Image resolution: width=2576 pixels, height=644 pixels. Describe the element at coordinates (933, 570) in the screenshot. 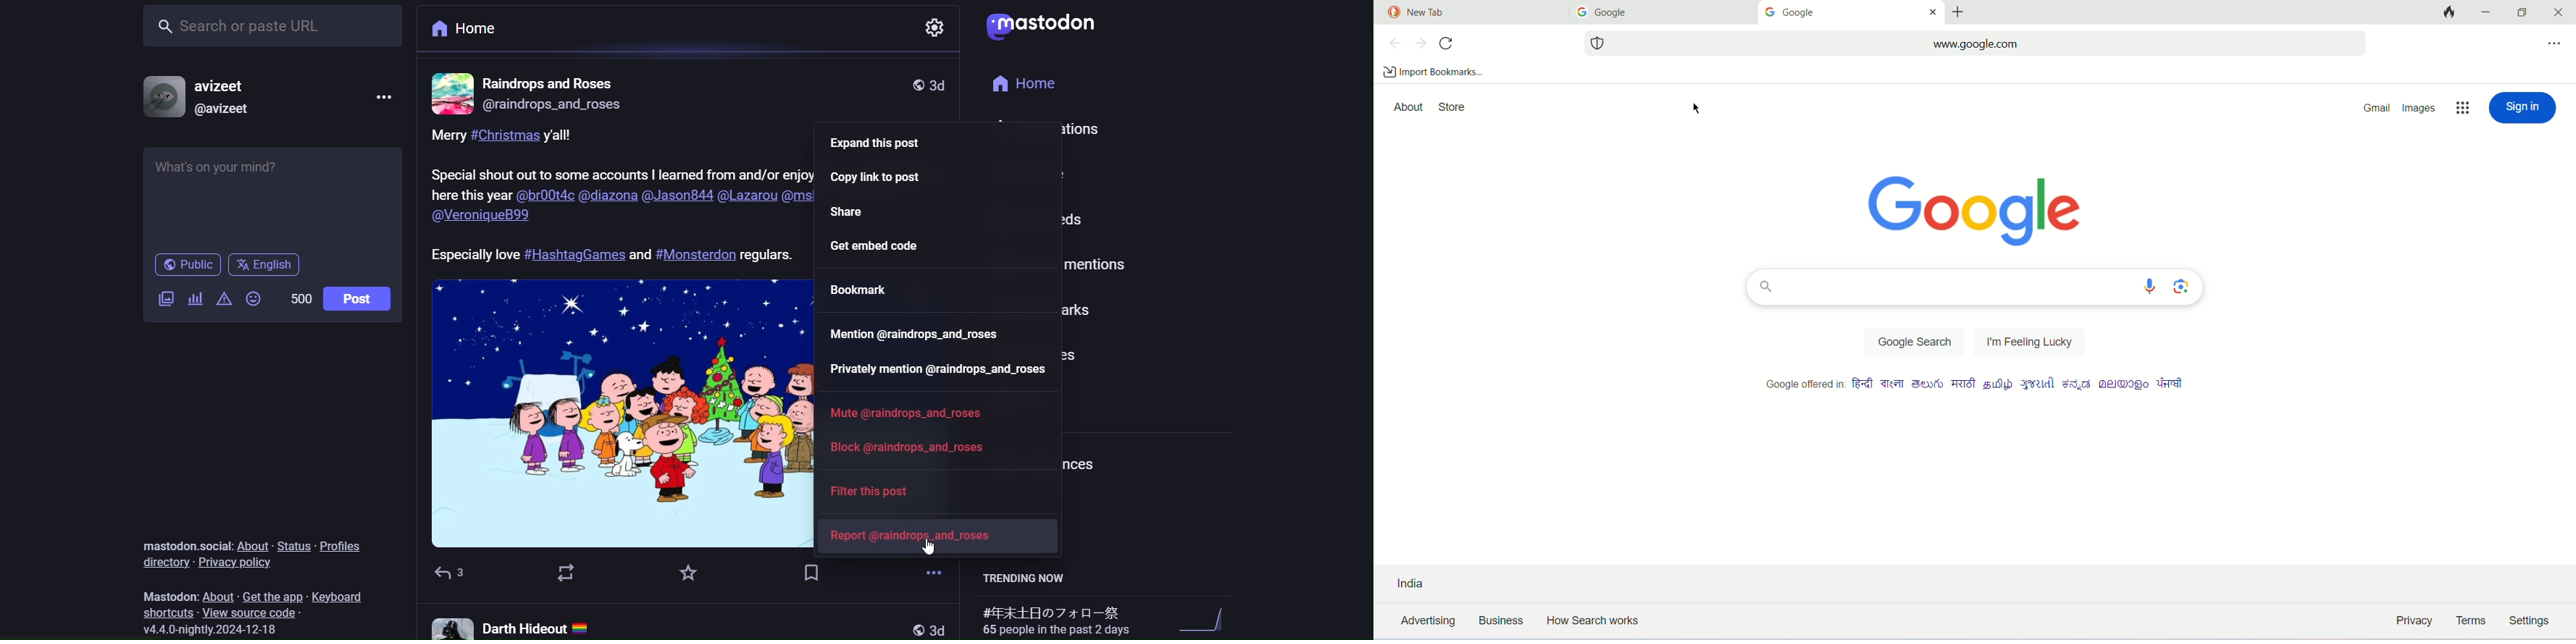

I see `more` at that location.